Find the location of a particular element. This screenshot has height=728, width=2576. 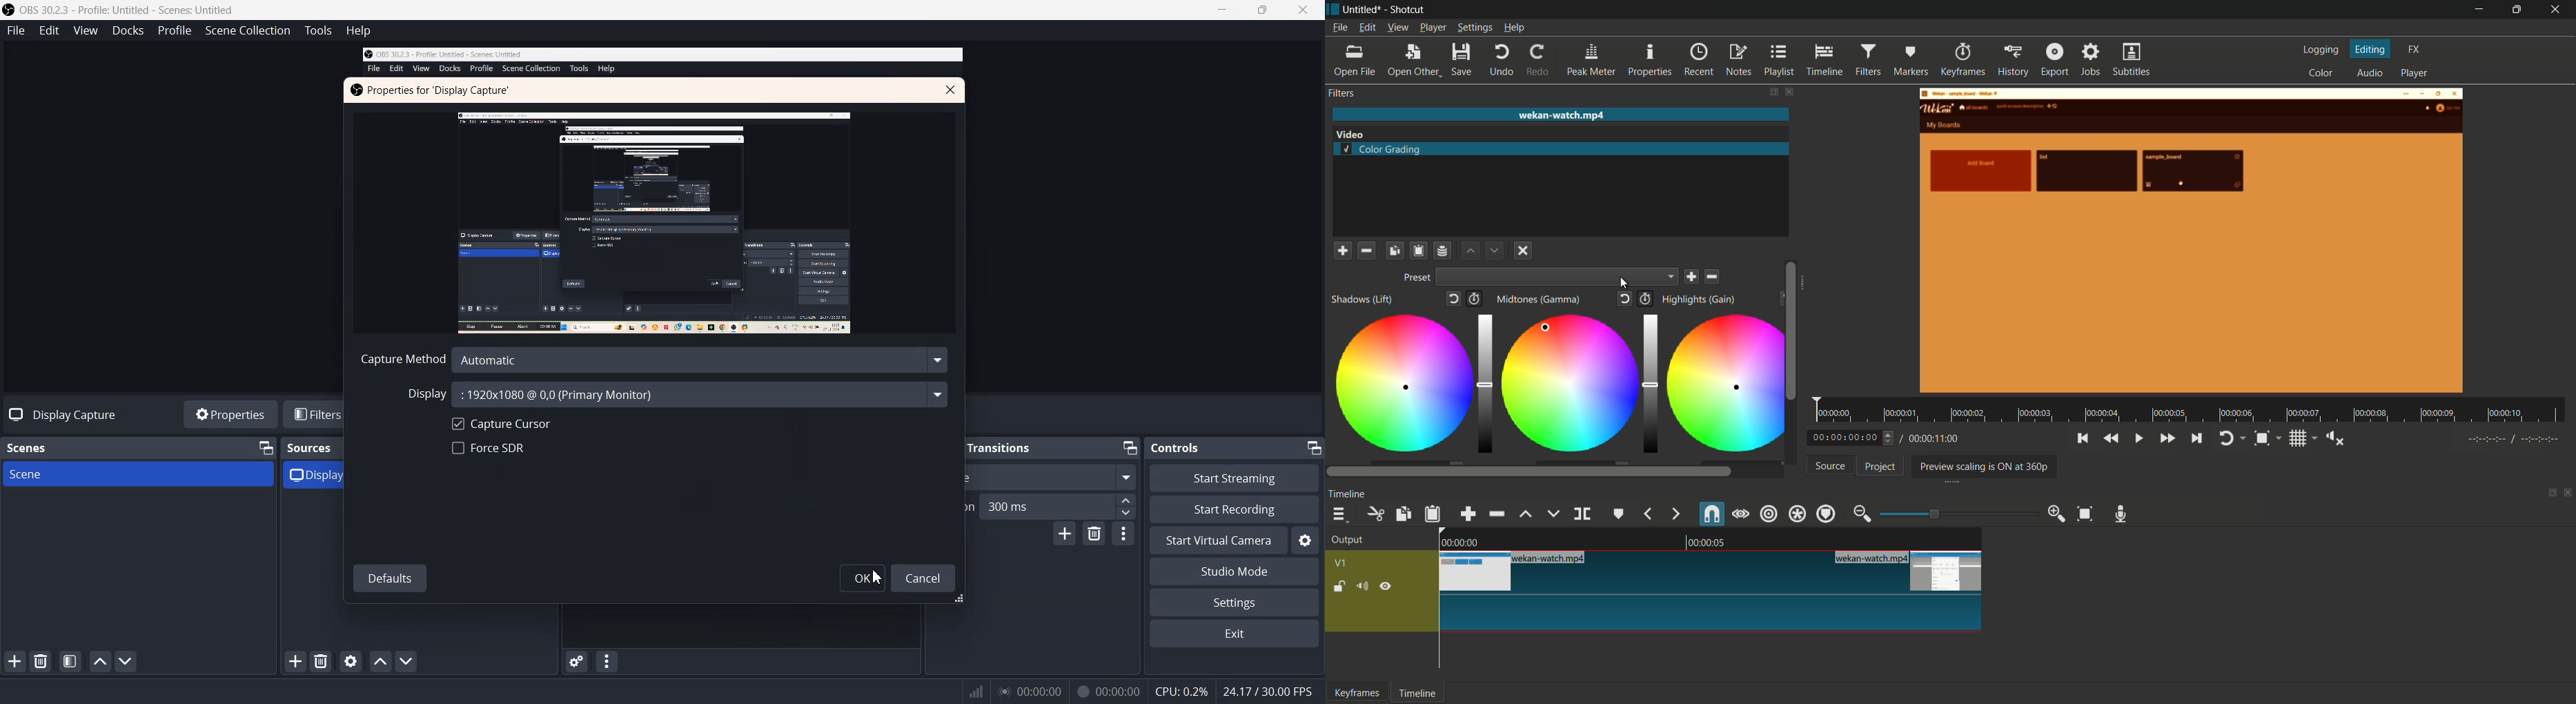

Swipe is located at coordinates (1052, 476).